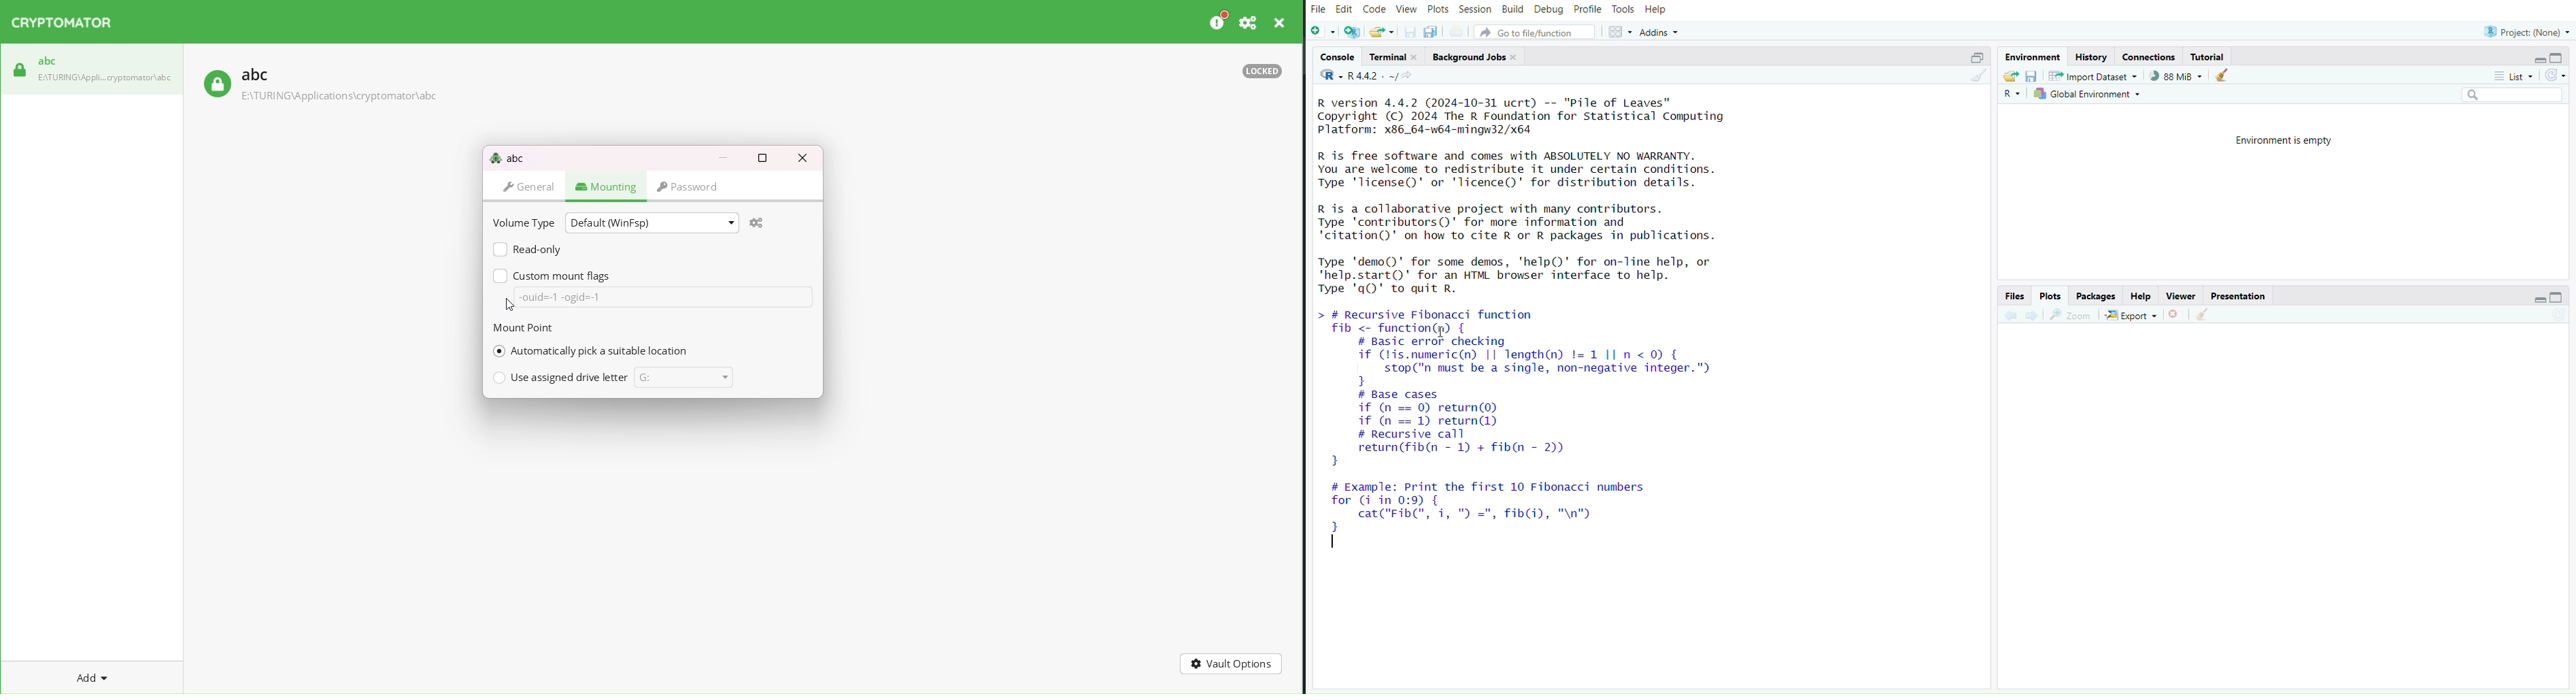 Image resolution: width=2576 pixels, height=700 pixels. Describe the element at coordinates (1408, 10) in the screenshot. I see `view` at that location.